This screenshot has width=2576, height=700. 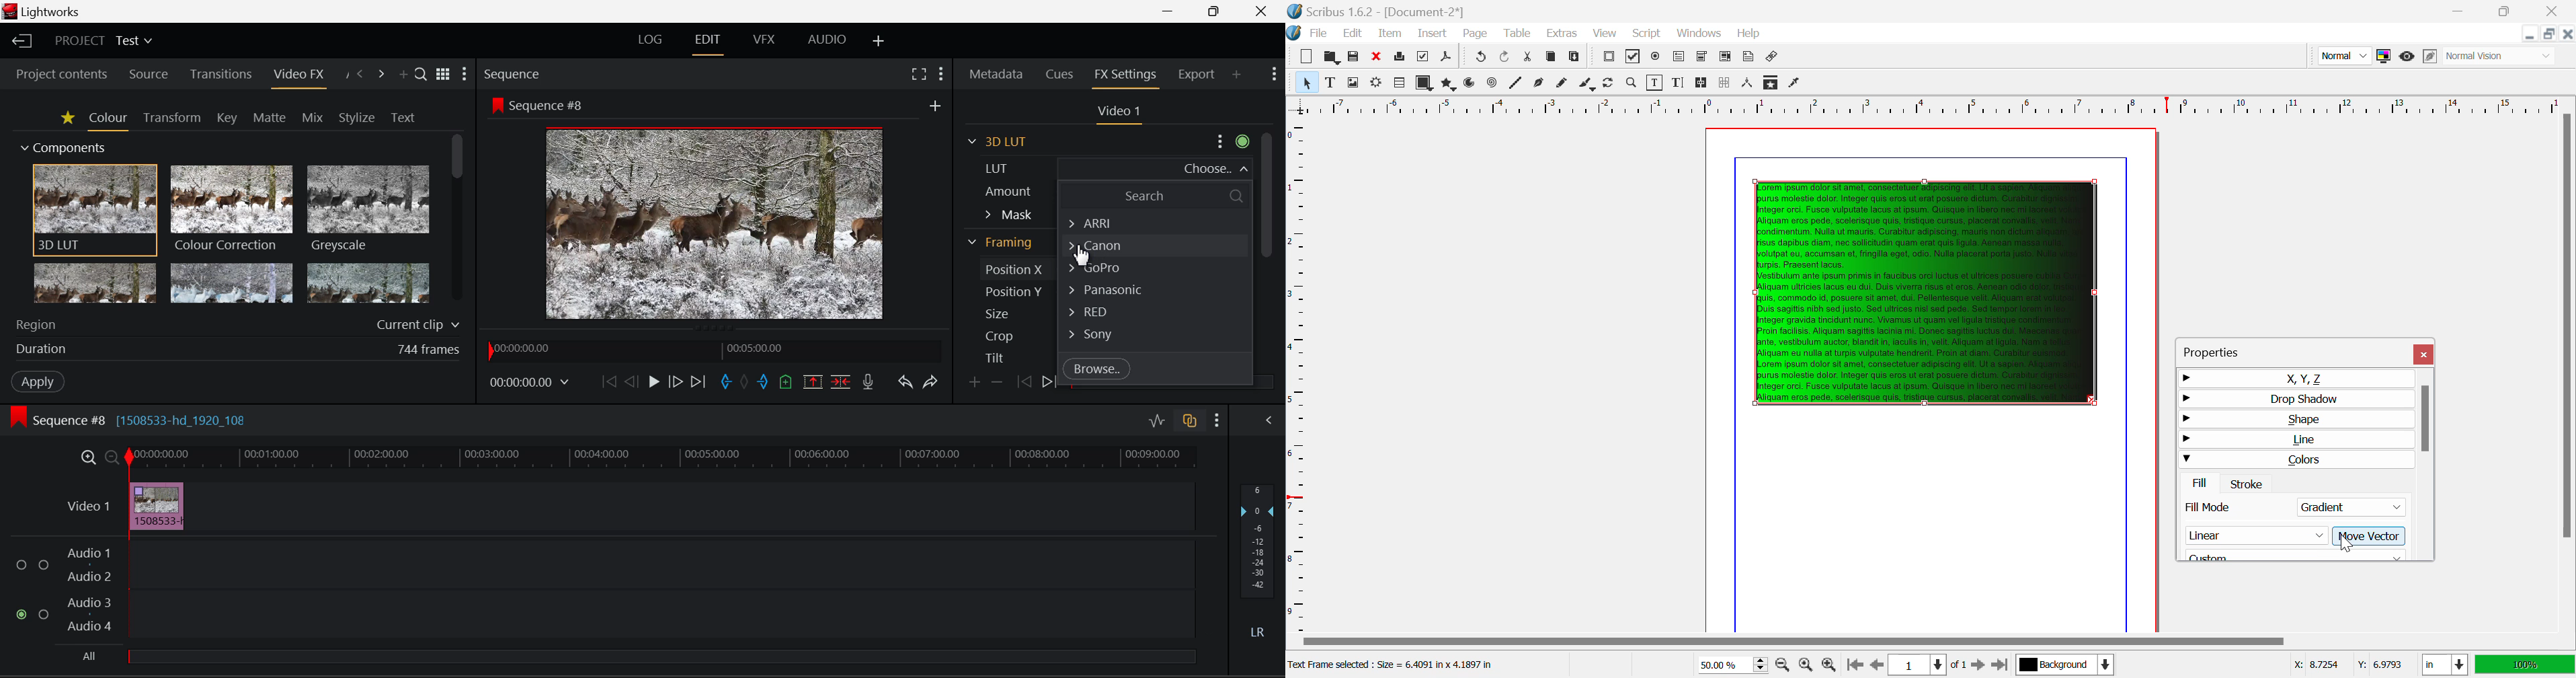 I want to click on LUT, so click(x=1121, y=168).